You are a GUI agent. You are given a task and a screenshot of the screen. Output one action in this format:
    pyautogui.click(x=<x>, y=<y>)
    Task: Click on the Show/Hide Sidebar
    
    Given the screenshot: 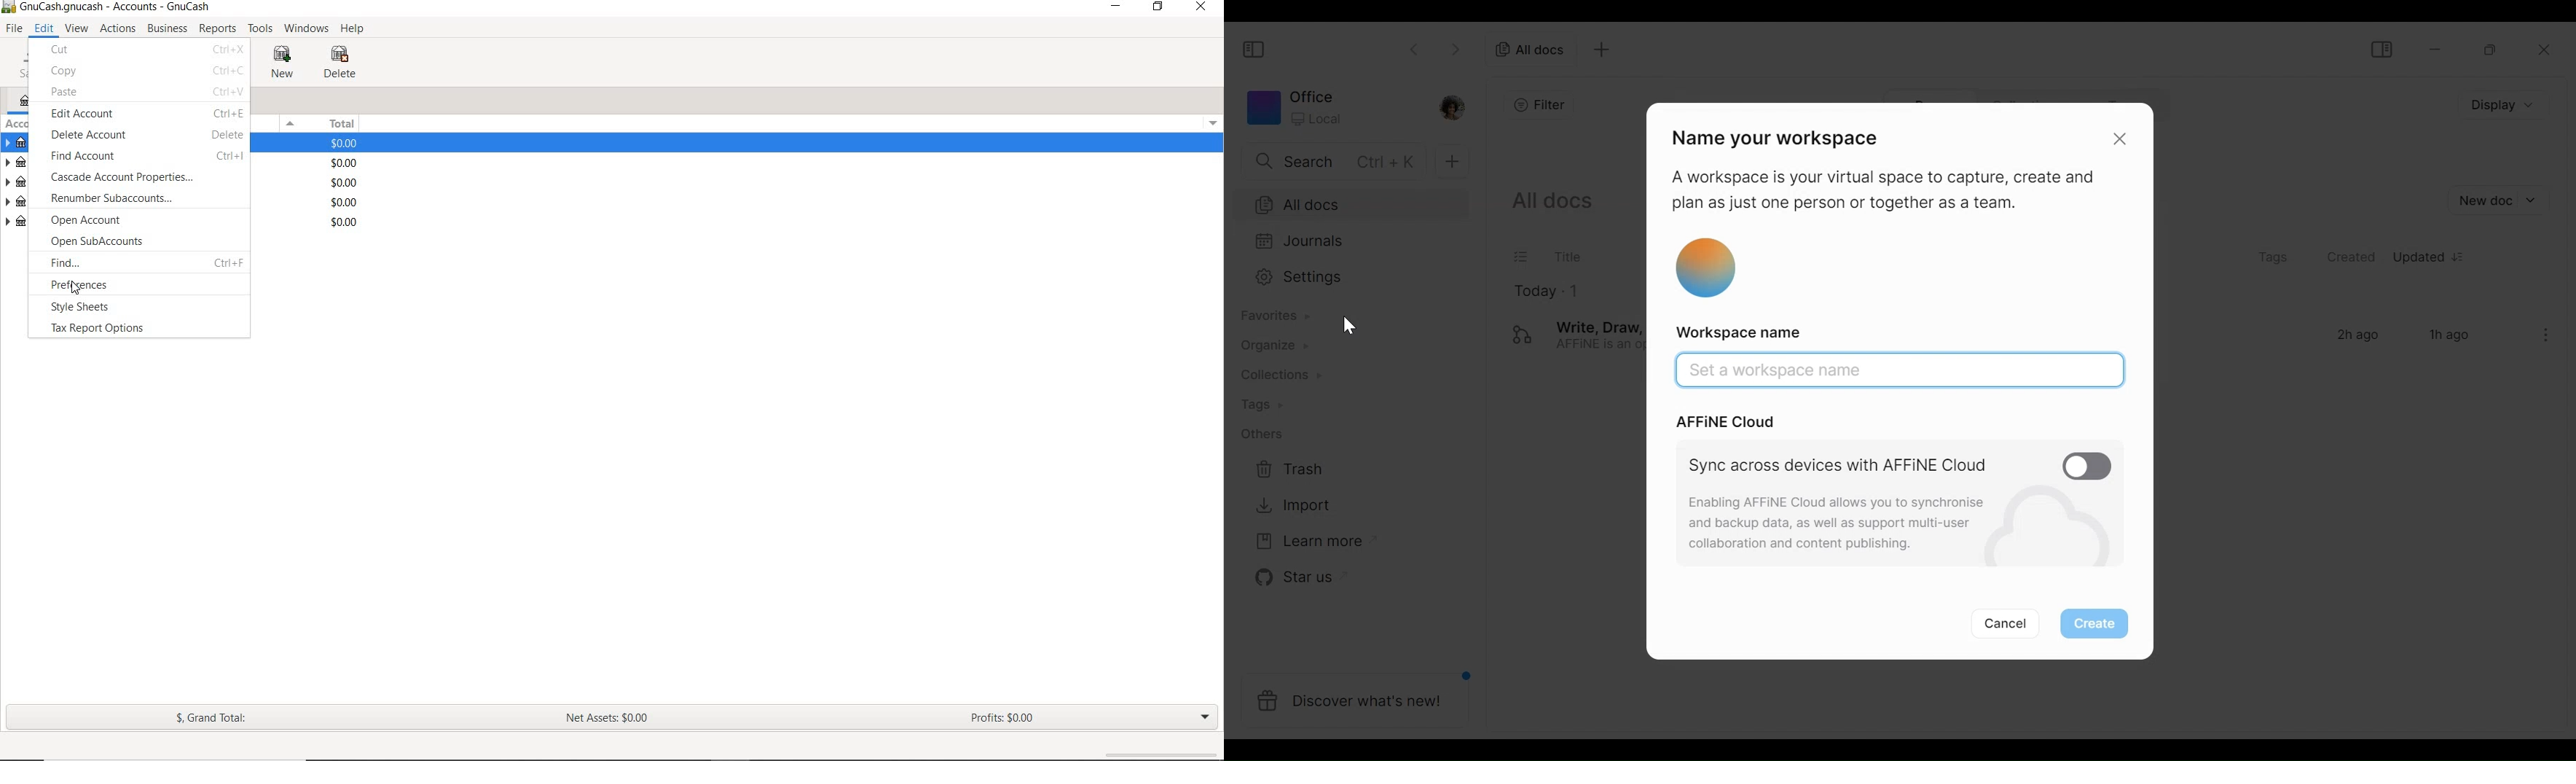 What is the action you would take?
    pyautogui.click(x=2379, y=47)
    